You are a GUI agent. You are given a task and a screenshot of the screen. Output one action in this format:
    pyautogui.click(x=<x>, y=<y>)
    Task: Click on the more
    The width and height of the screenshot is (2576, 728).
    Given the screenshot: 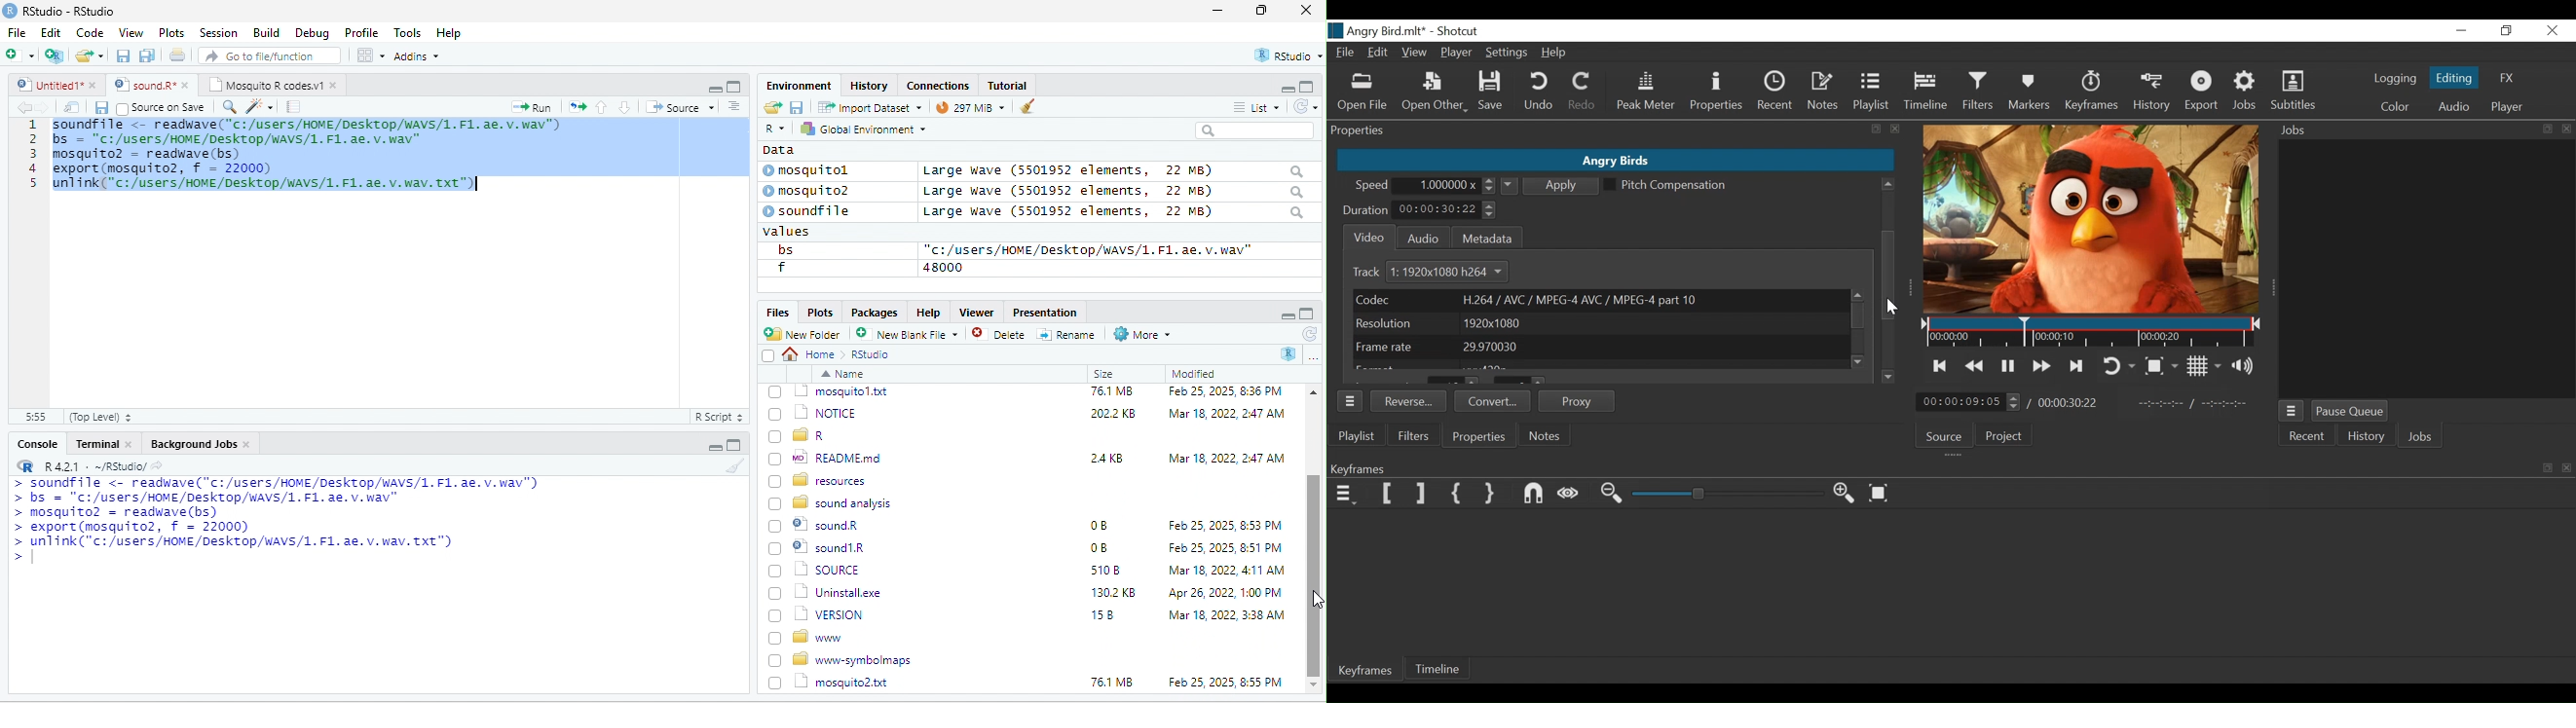 What is the action you would take?
    pyautogui.click(x=1313, y=356)
    